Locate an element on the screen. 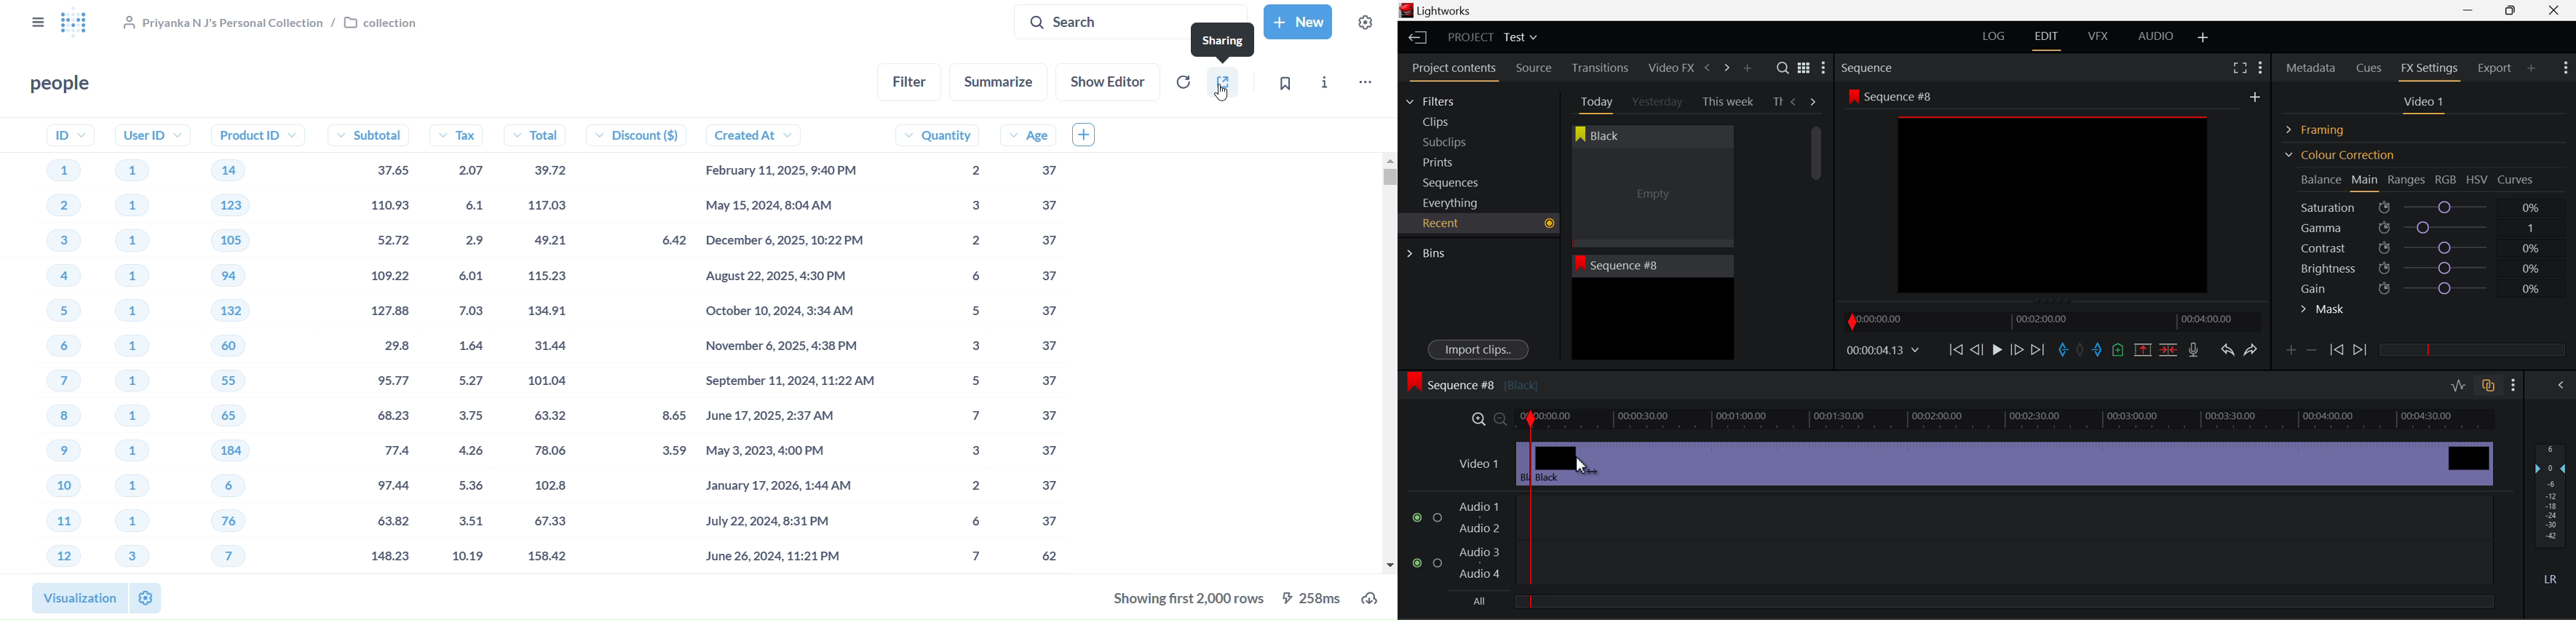 Image resolution: width=2576 pixels, height=644 pixels. Show Settings is located at coordinates (2565, 66).